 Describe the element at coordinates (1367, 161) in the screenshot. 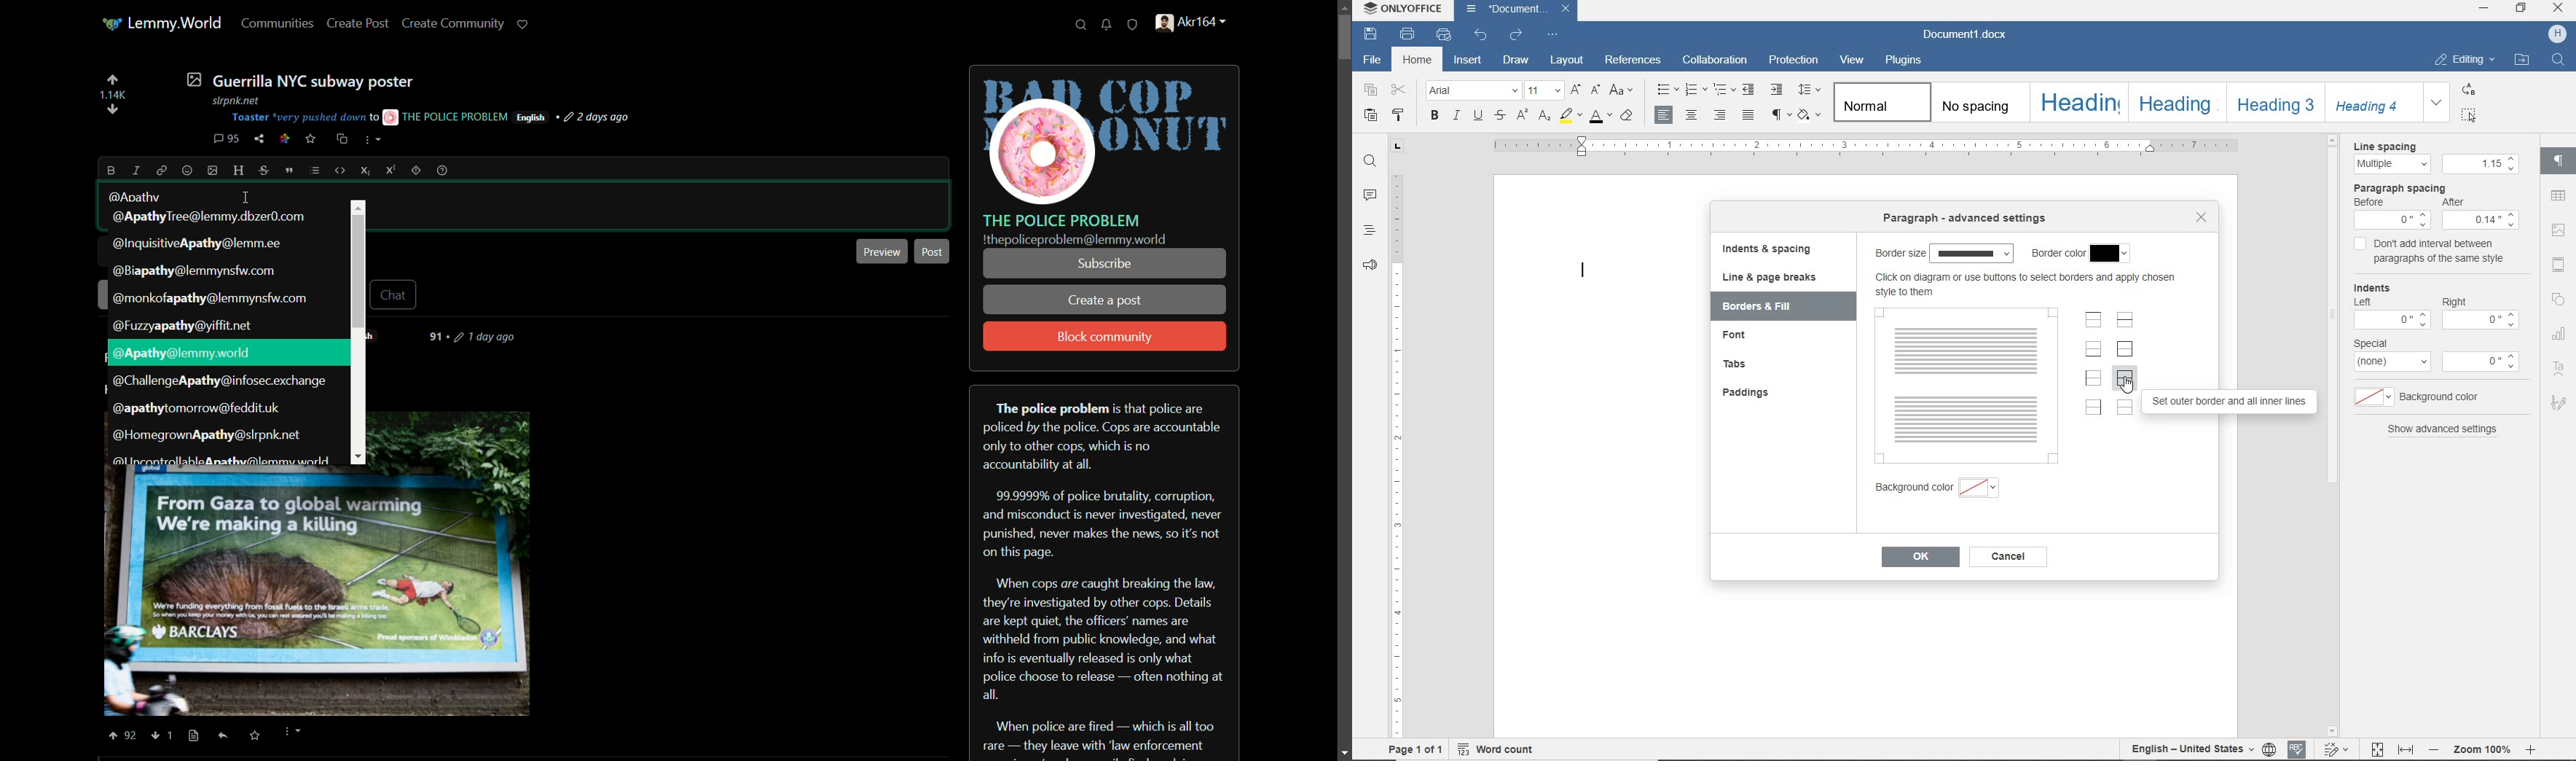

I see `find` at that location.